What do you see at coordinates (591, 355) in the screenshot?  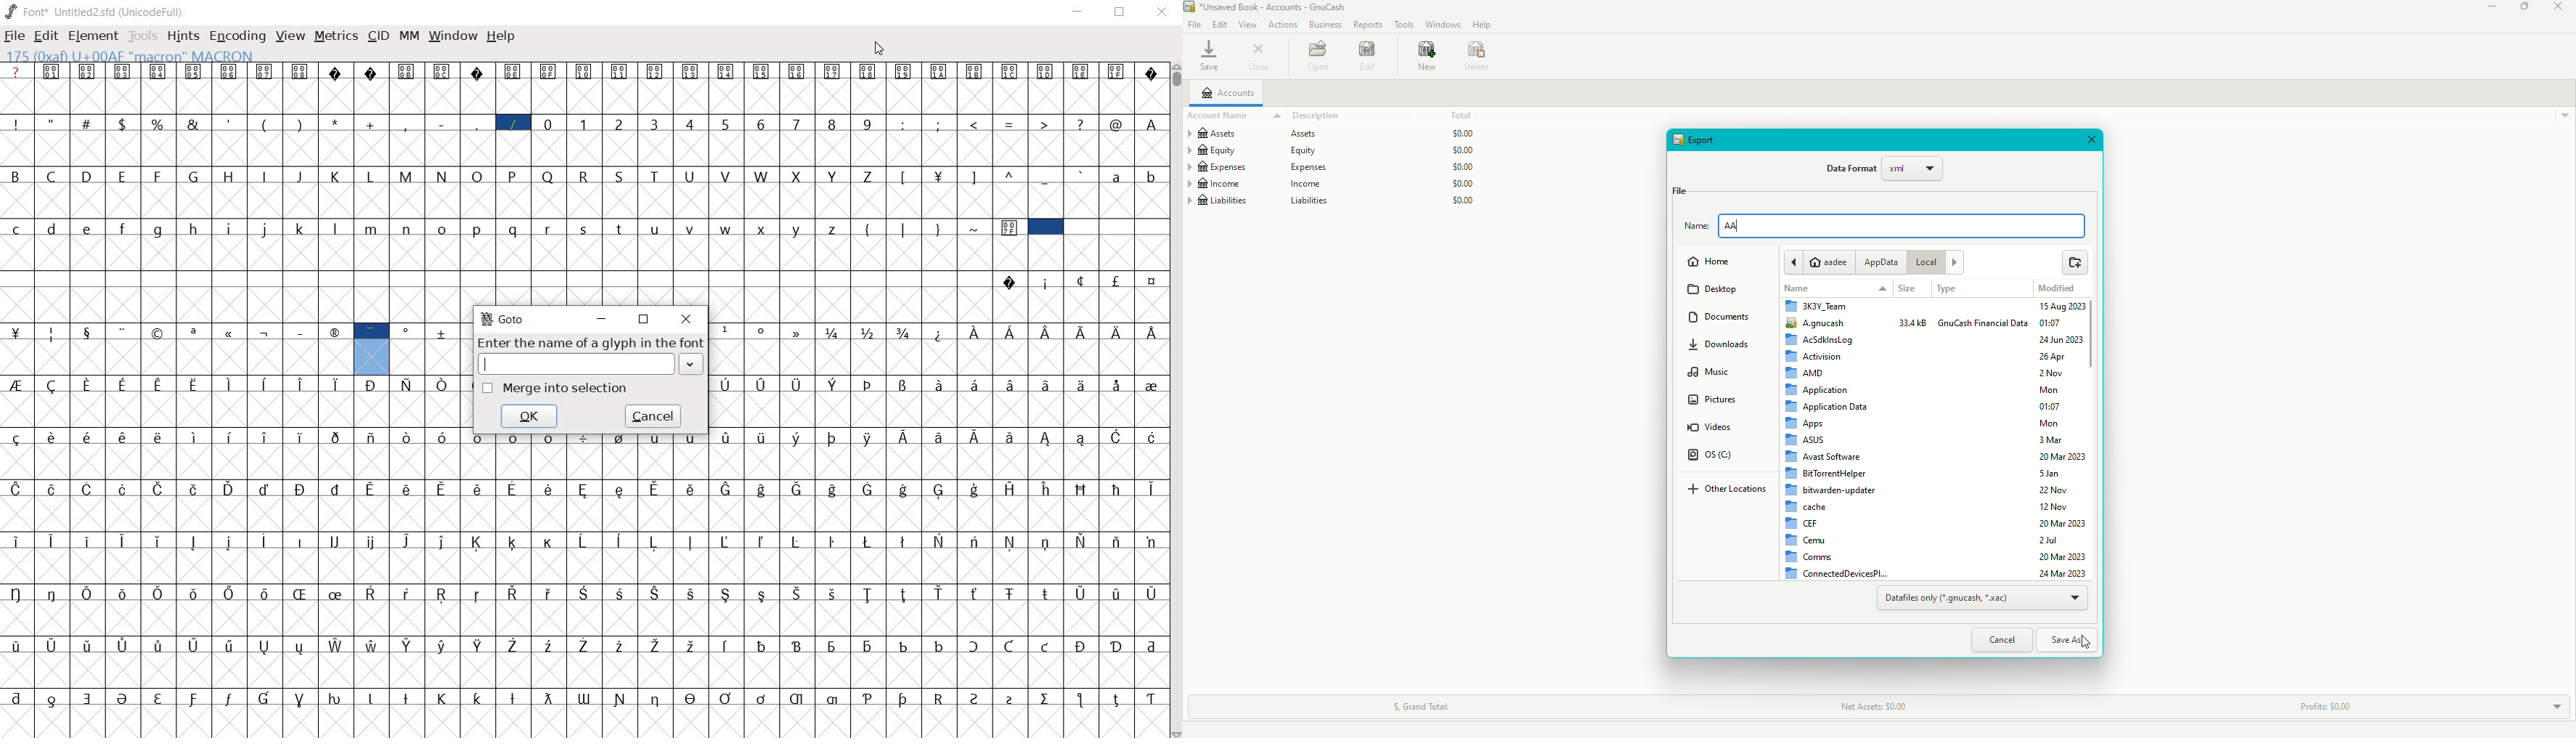 I see `Enter the name of a glyph in the font` at bounding box center [591, 355].